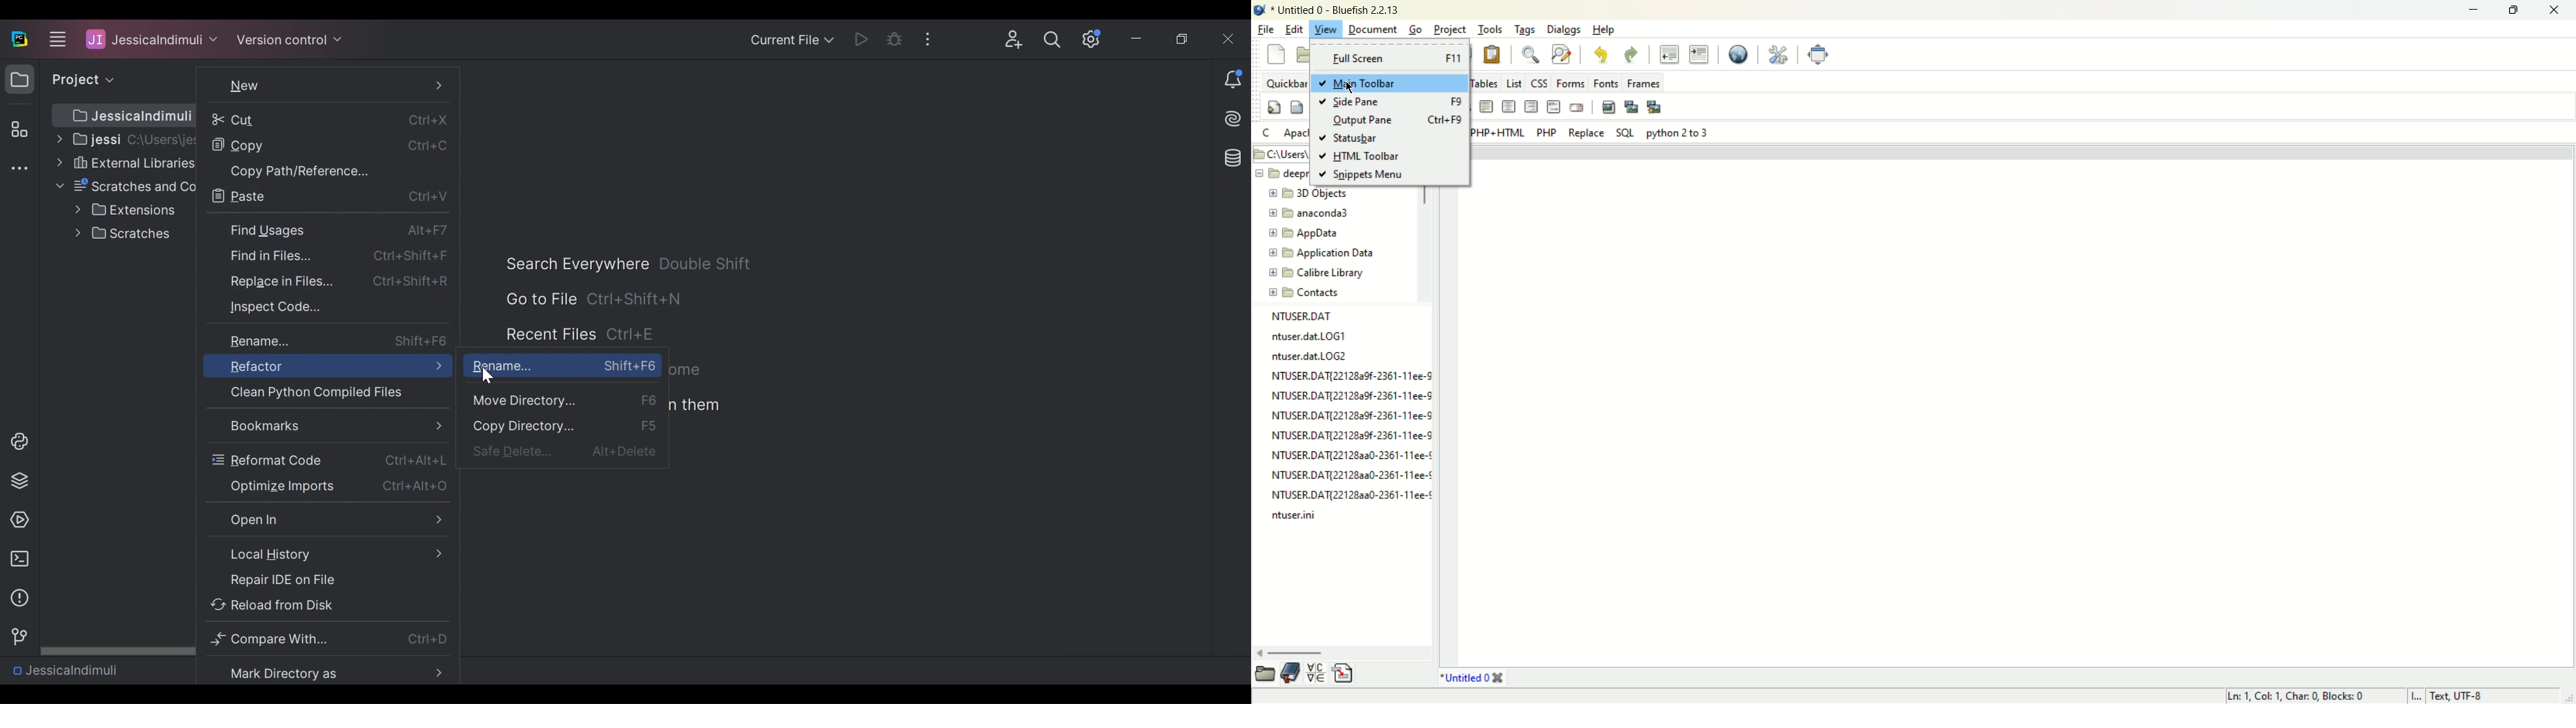  What do you see at coordinates (791, 41) in the screenshot?
I see `Current File` at bounding box center [791, 41].